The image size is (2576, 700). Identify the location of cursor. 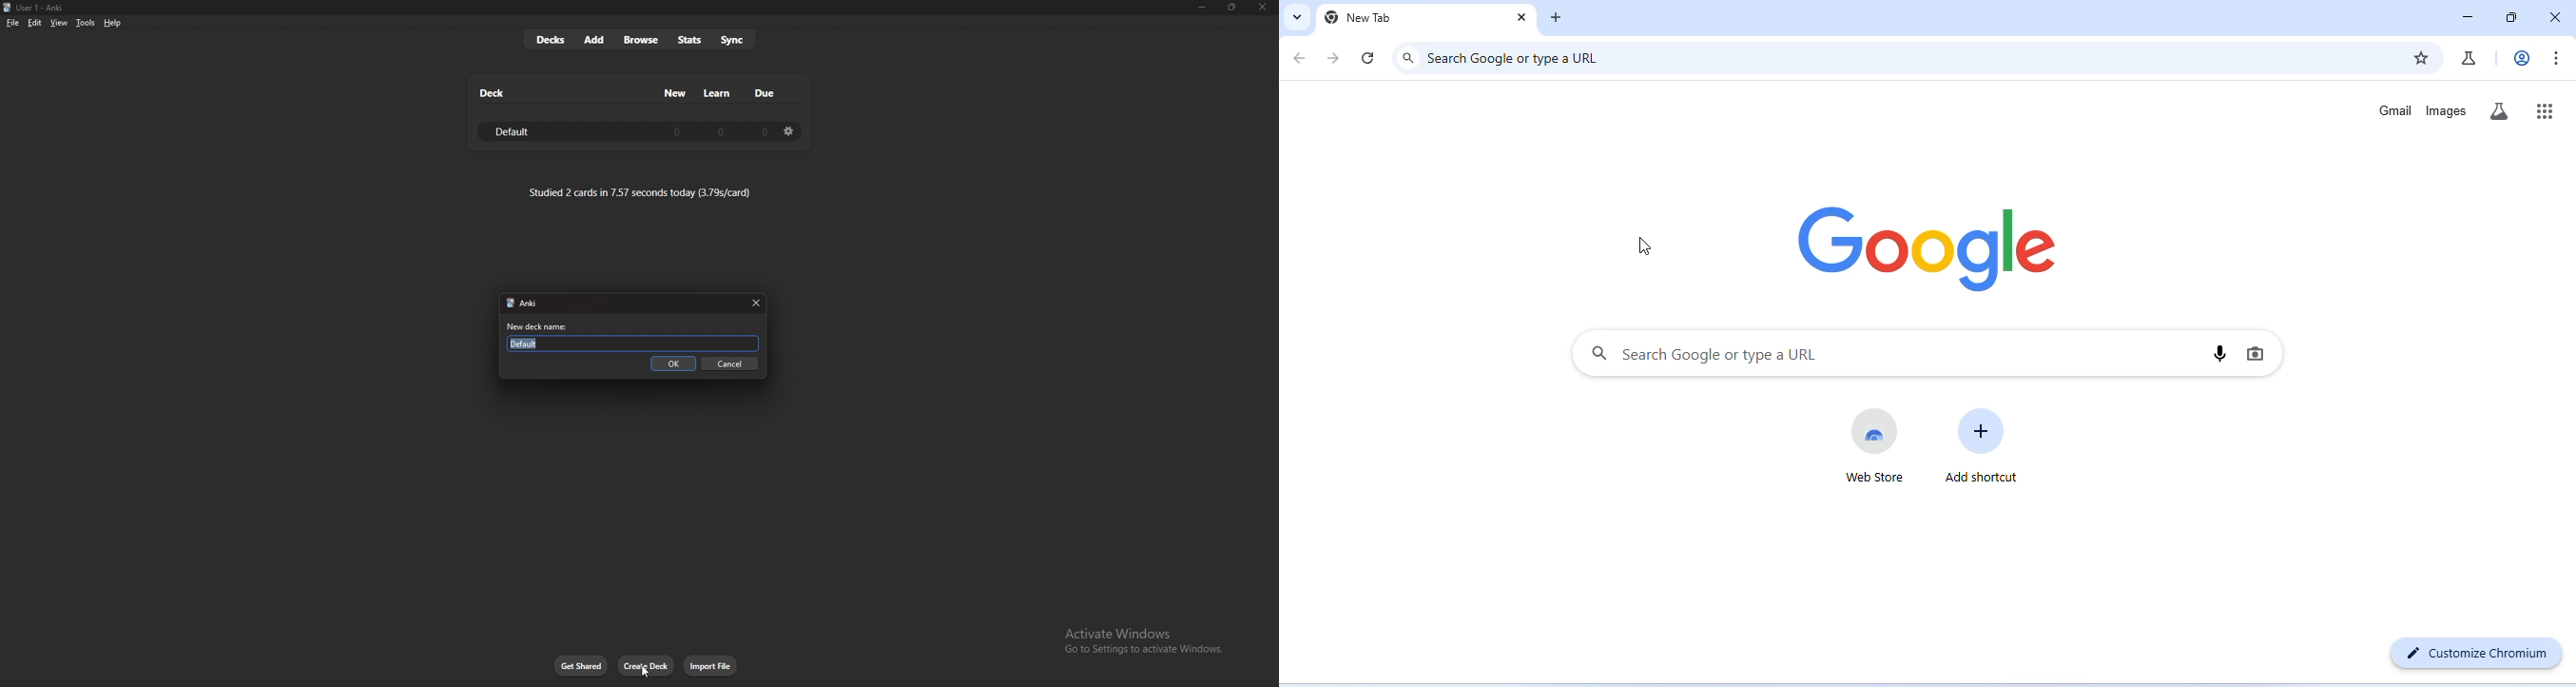
(647, 672).